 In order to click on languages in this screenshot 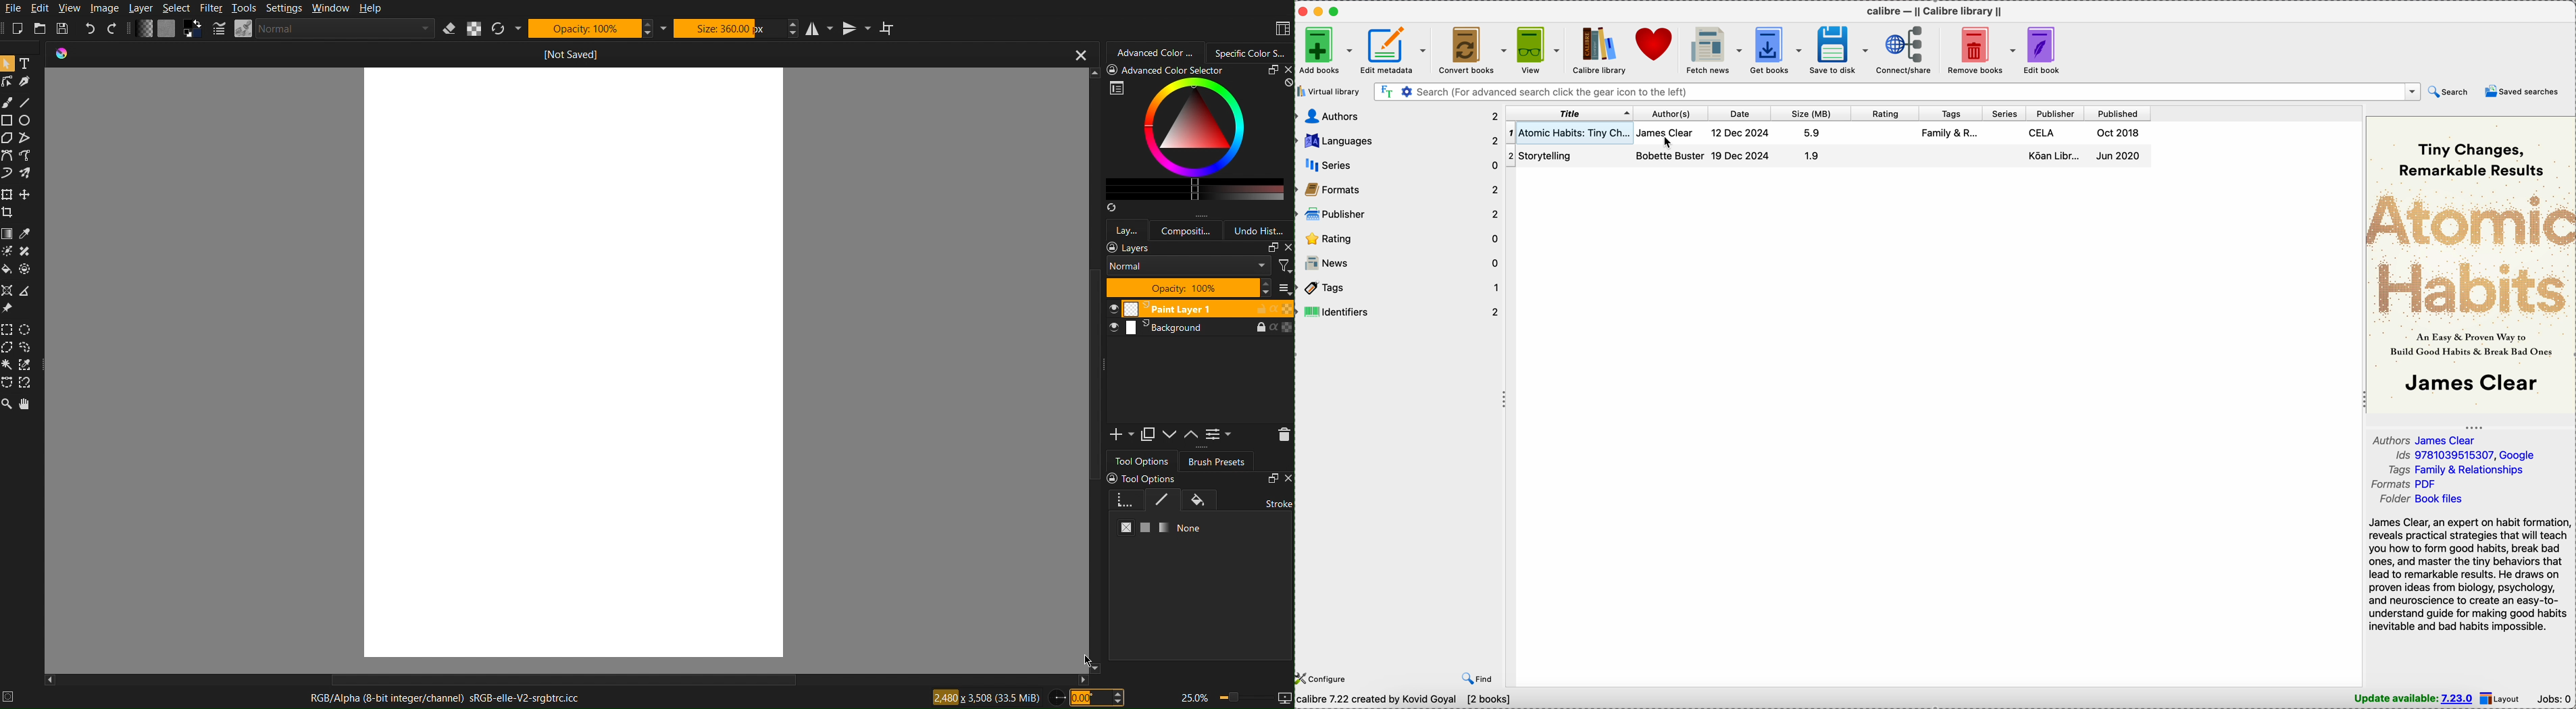, I will do `click(1398, 141)`.